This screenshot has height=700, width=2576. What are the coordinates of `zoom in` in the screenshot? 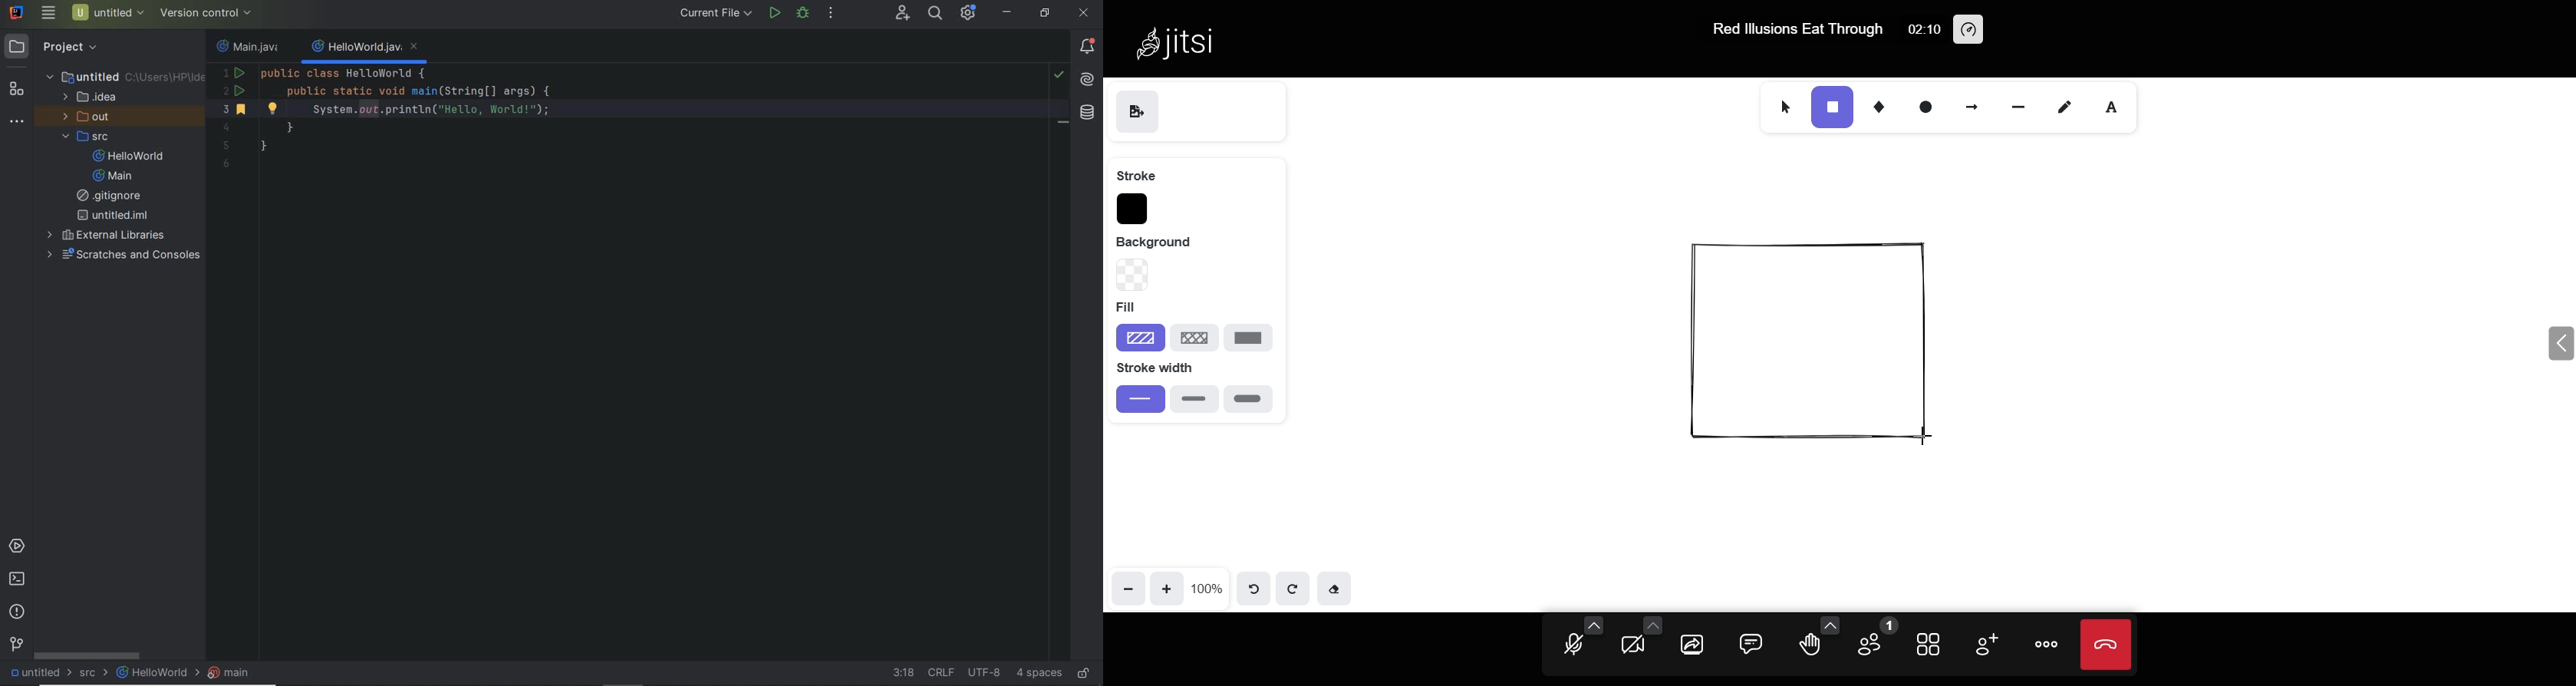 It's located at (1167, 587).